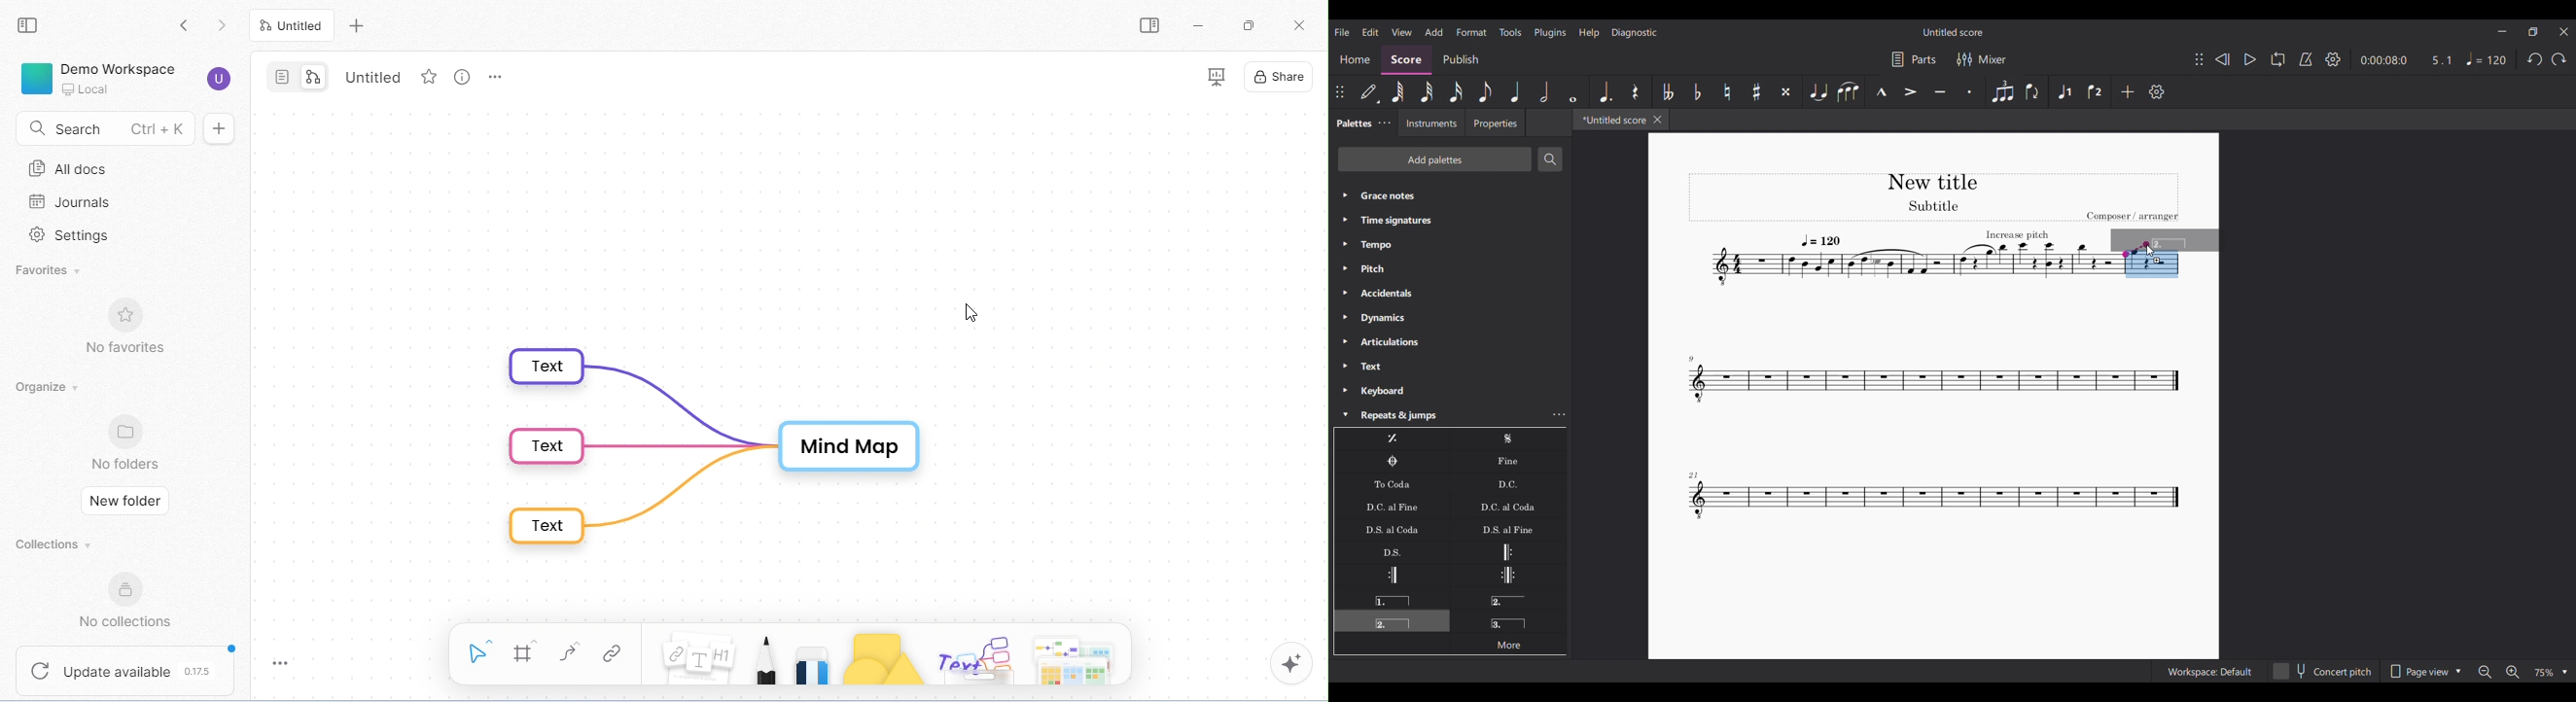 The height and width of the screenshot is (728, 2576). What do you see at coordinates (1339, 92) in the screenshot?
I see `Change position` at bounding box center [1339, 92].